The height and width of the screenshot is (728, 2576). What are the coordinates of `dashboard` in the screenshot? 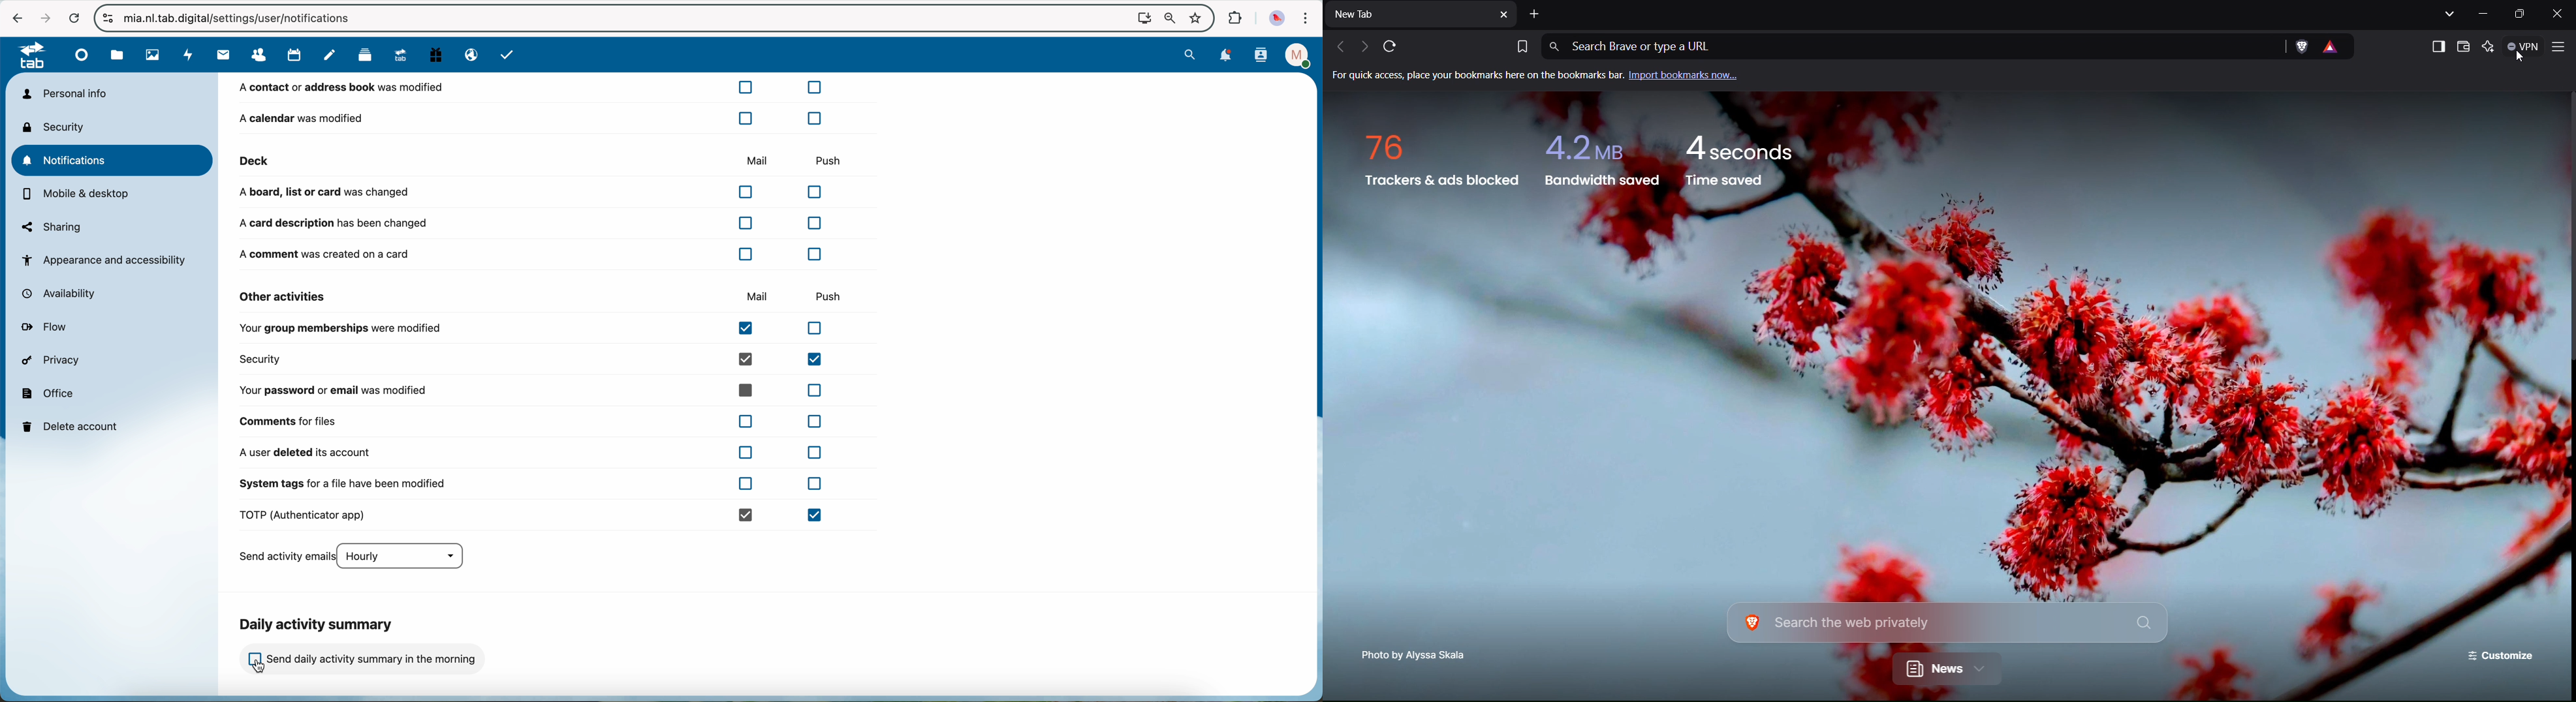 It's located at (83, 59).